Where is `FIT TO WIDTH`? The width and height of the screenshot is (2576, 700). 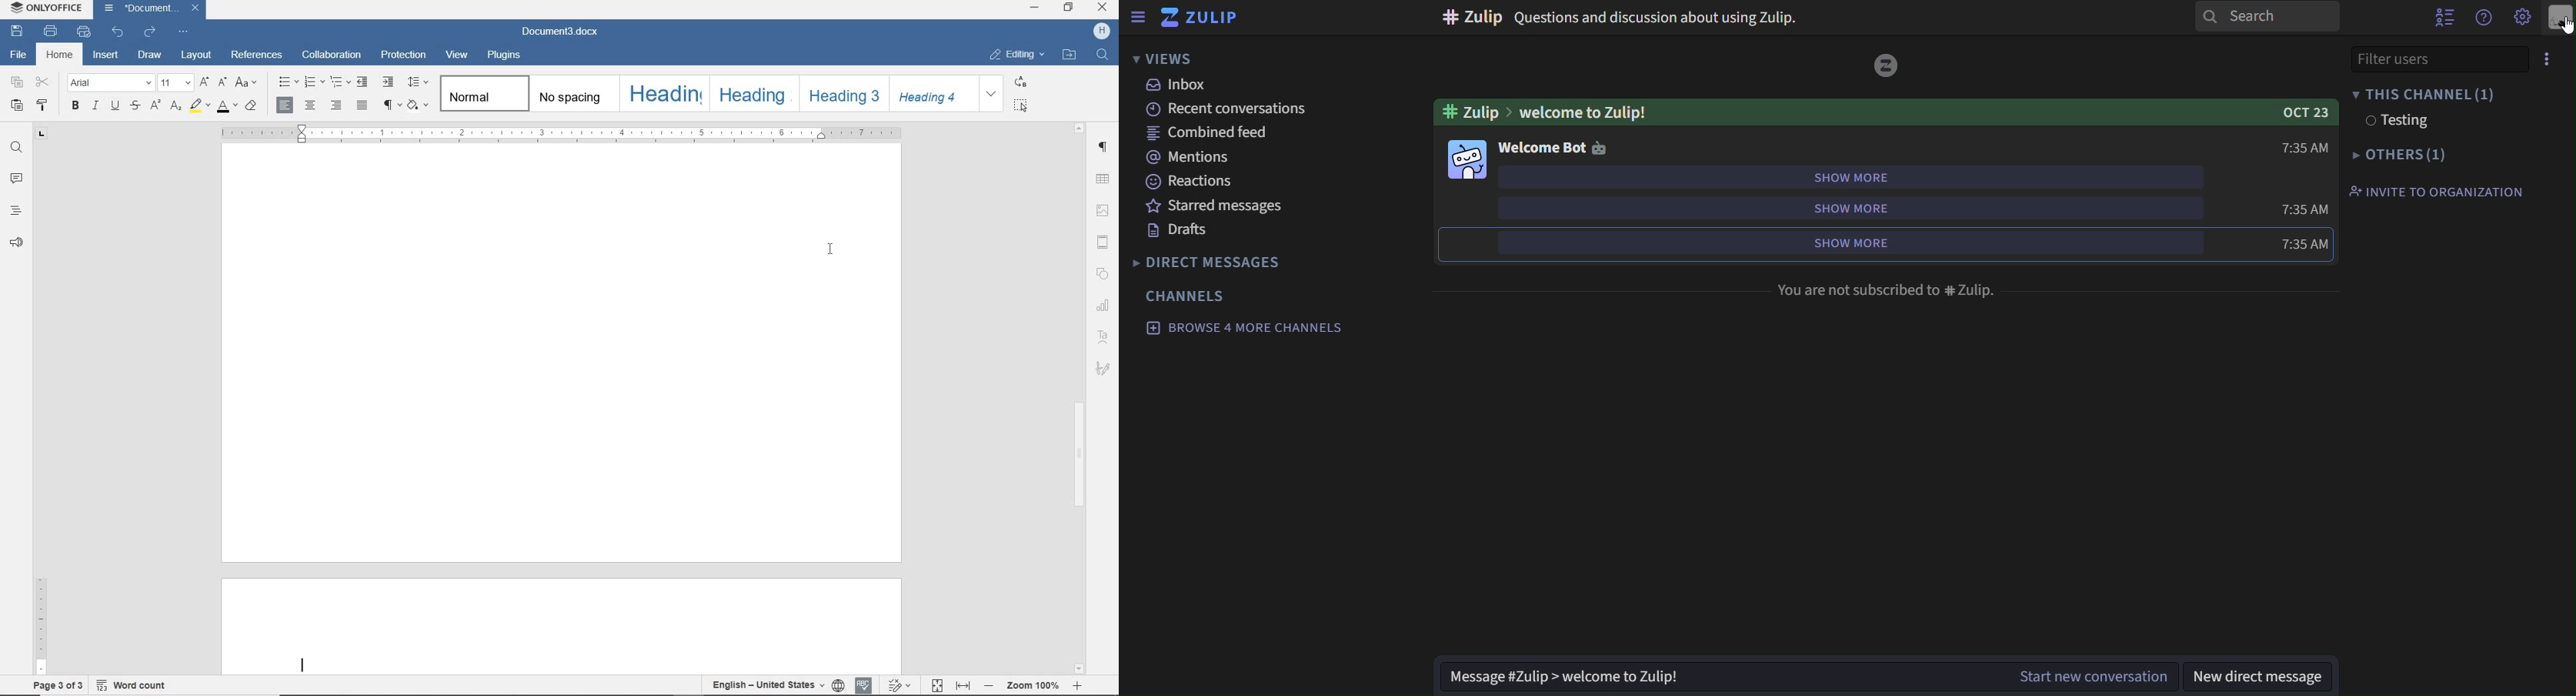 FIT TO WIDTH is located at coordinates (963, 685).